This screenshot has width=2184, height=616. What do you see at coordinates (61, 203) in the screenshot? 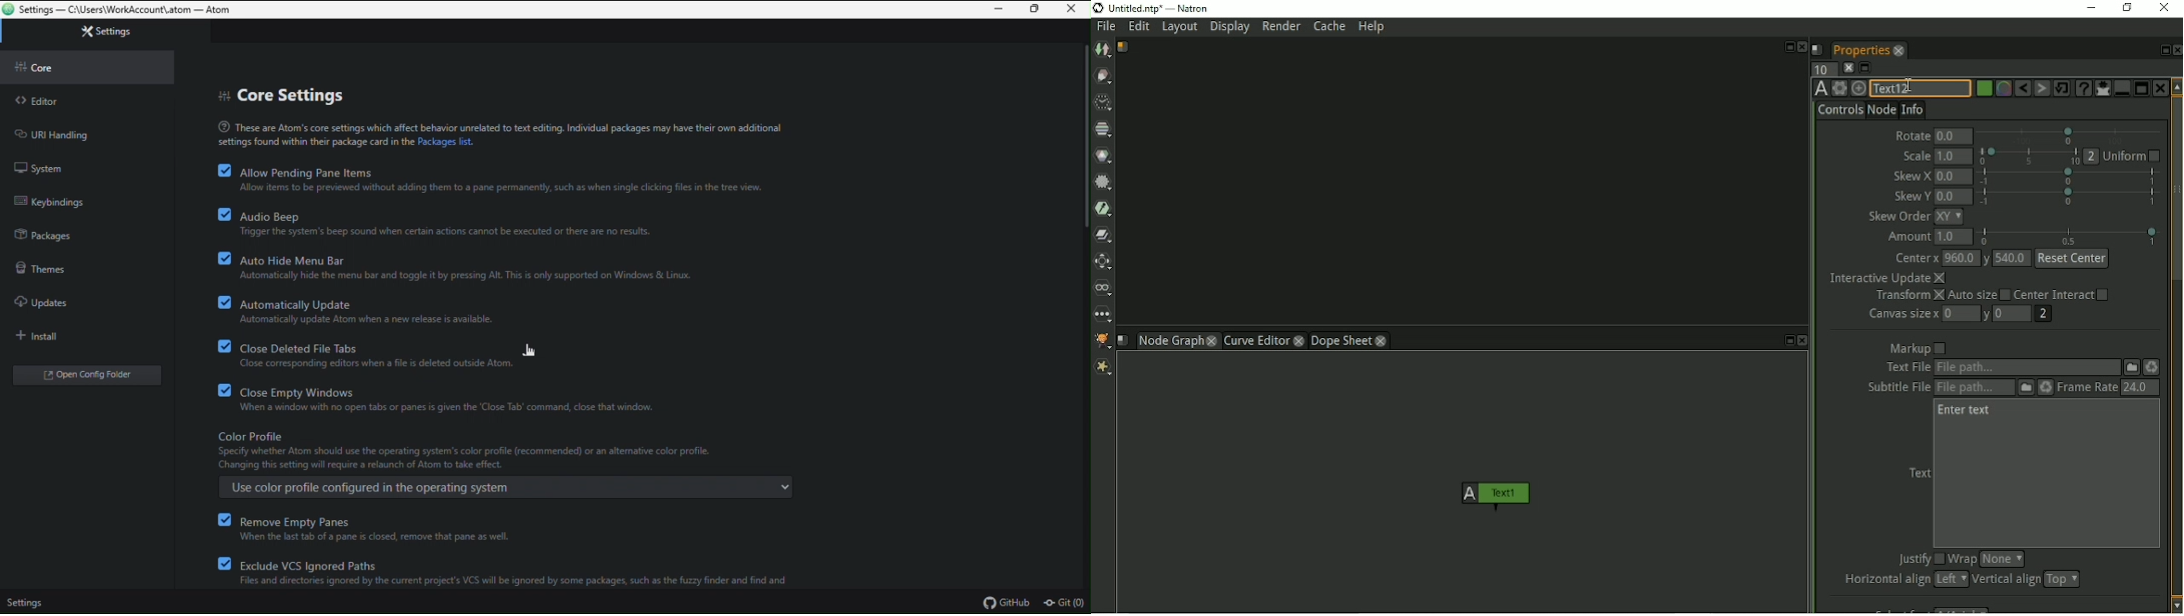
I see `keybindings` at bounding box center [61, 203].